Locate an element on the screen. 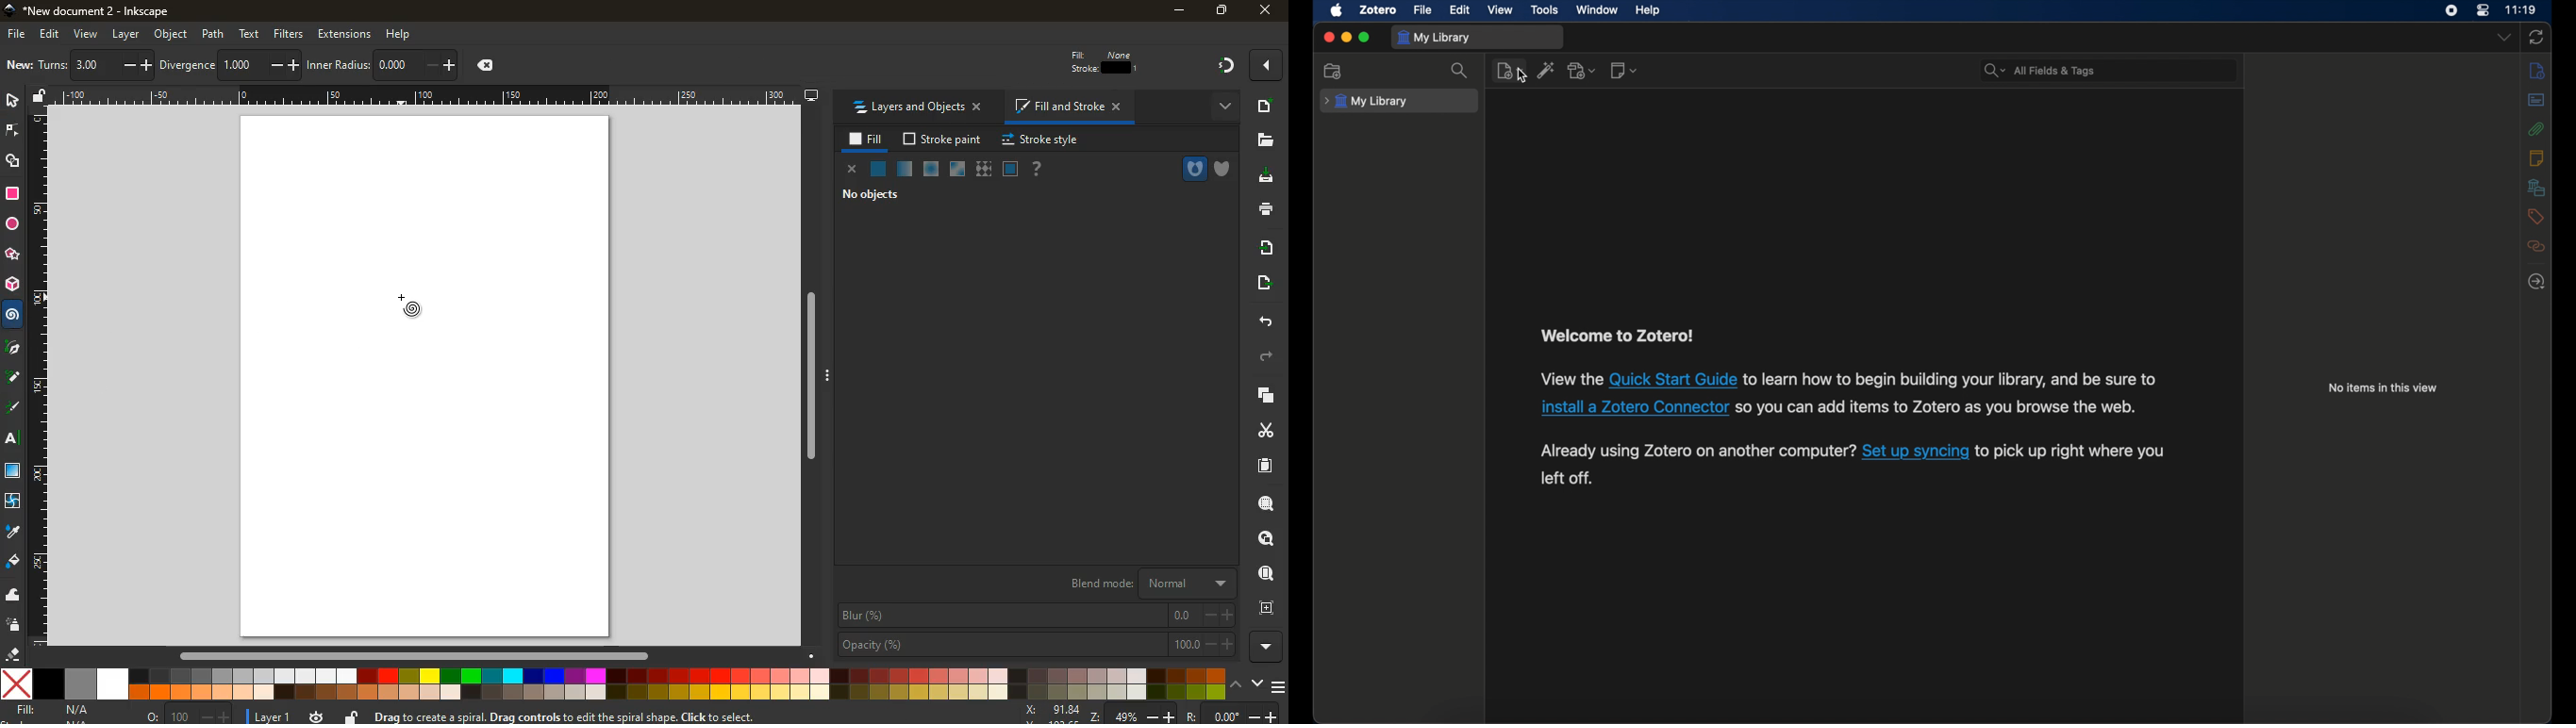  paper is located at coordinates (1266, 467).